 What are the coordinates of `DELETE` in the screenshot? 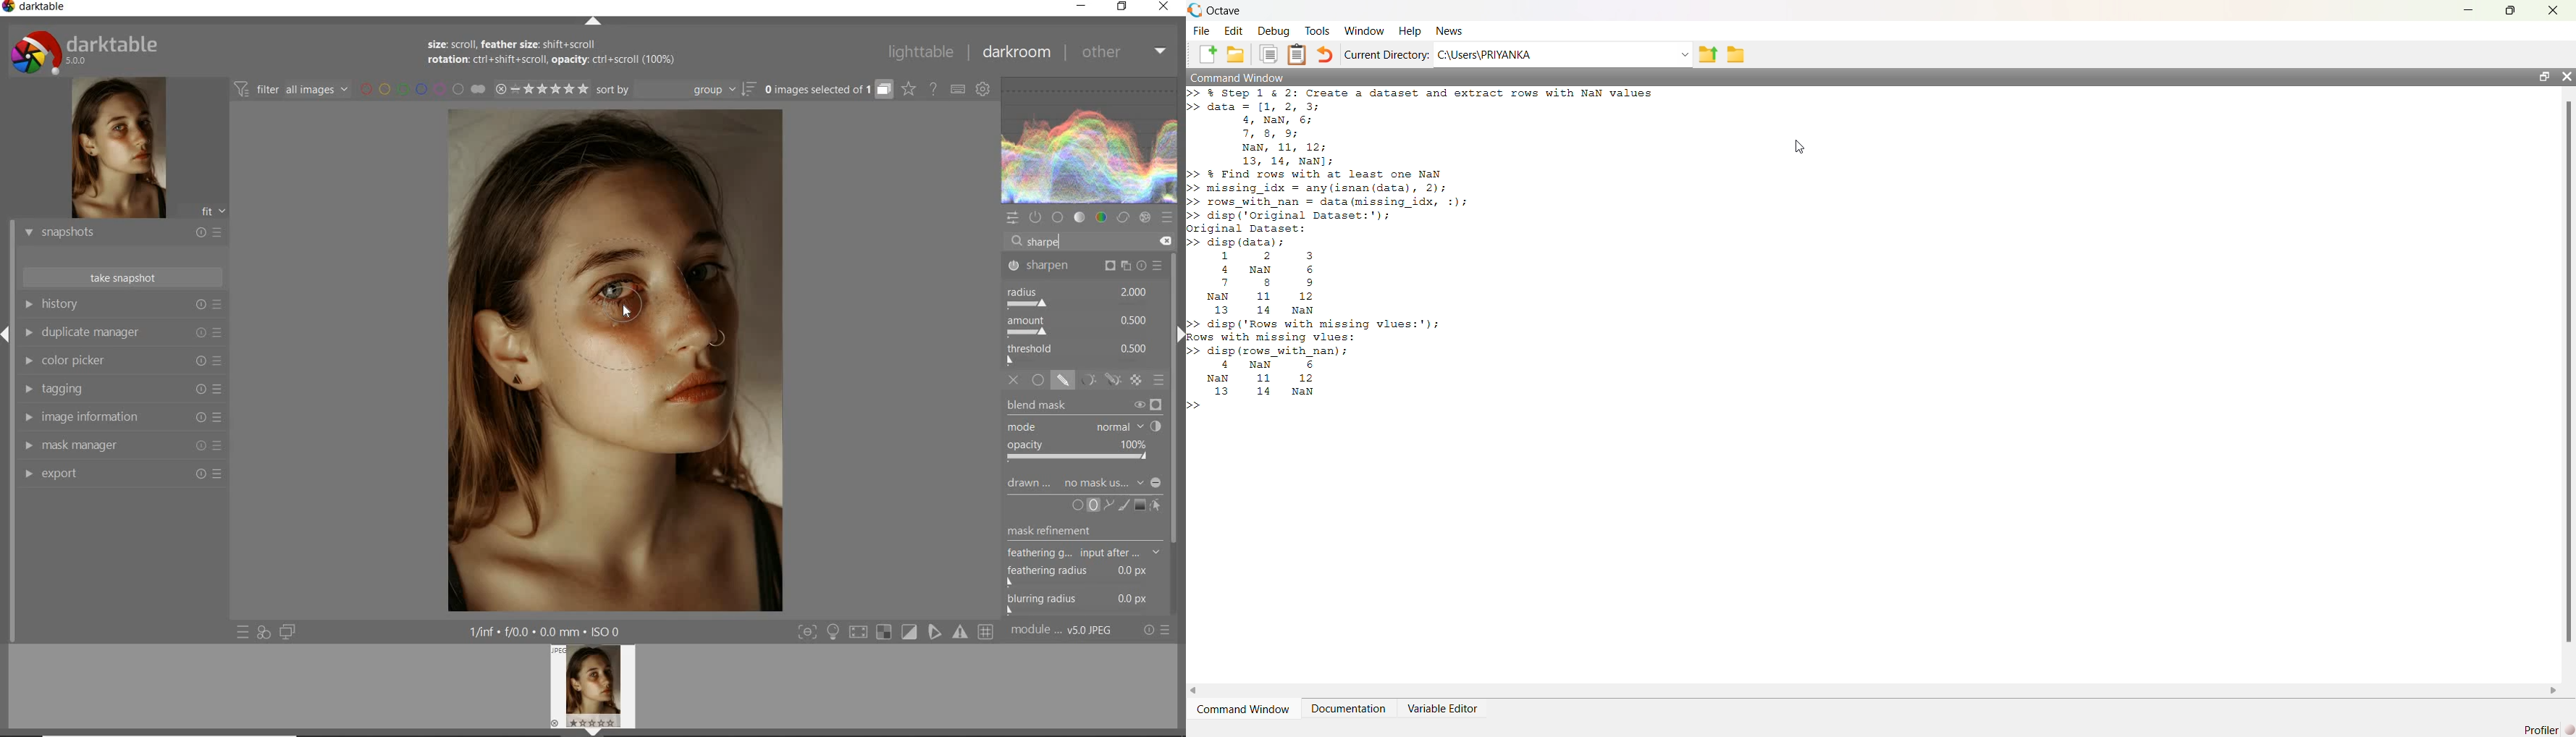 It's located at (1163, 241).